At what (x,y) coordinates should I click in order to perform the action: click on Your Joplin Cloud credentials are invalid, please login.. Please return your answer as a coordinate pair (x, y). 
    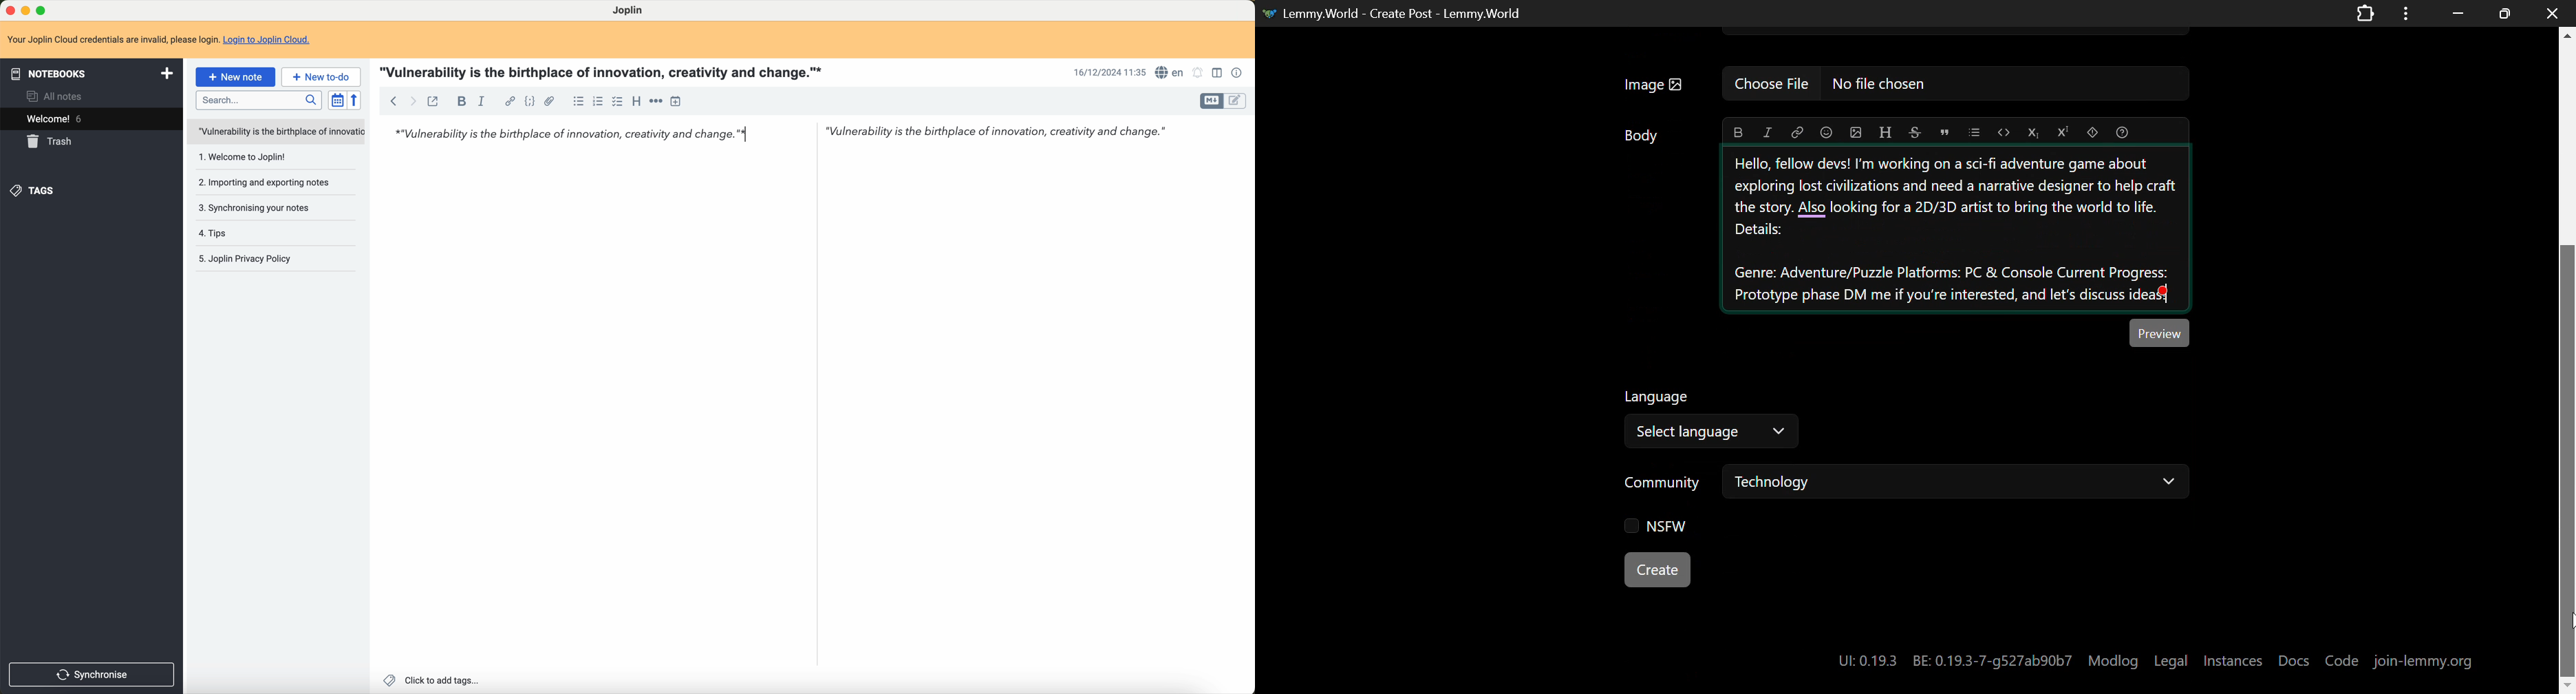
    Looking at the image, I should click on (112, 39).